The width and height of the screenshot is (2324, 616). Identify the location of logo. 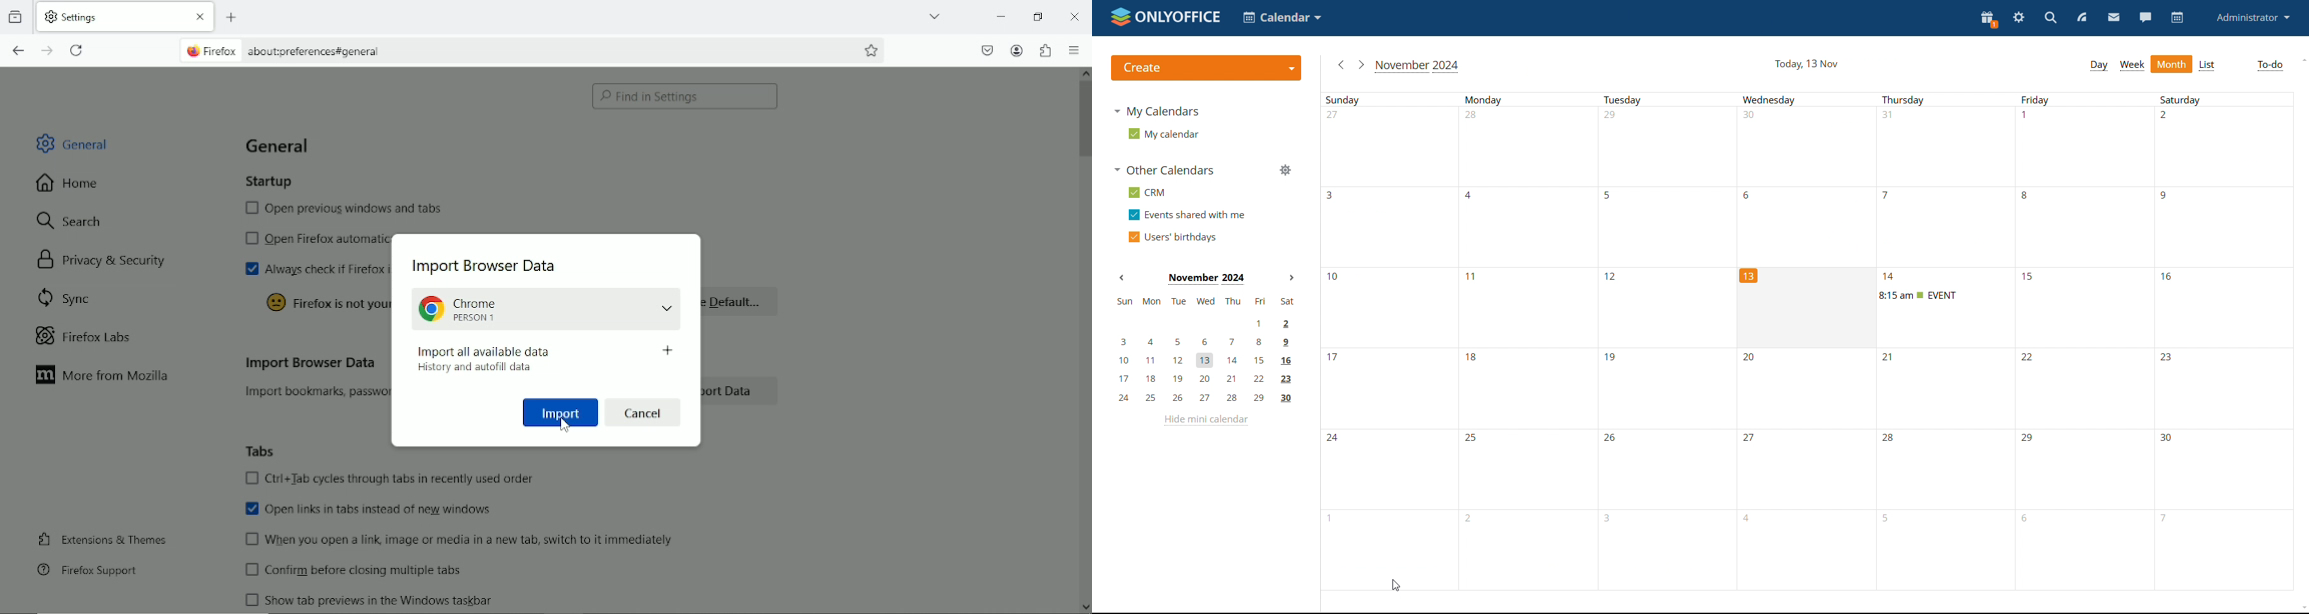
(1166, 18).